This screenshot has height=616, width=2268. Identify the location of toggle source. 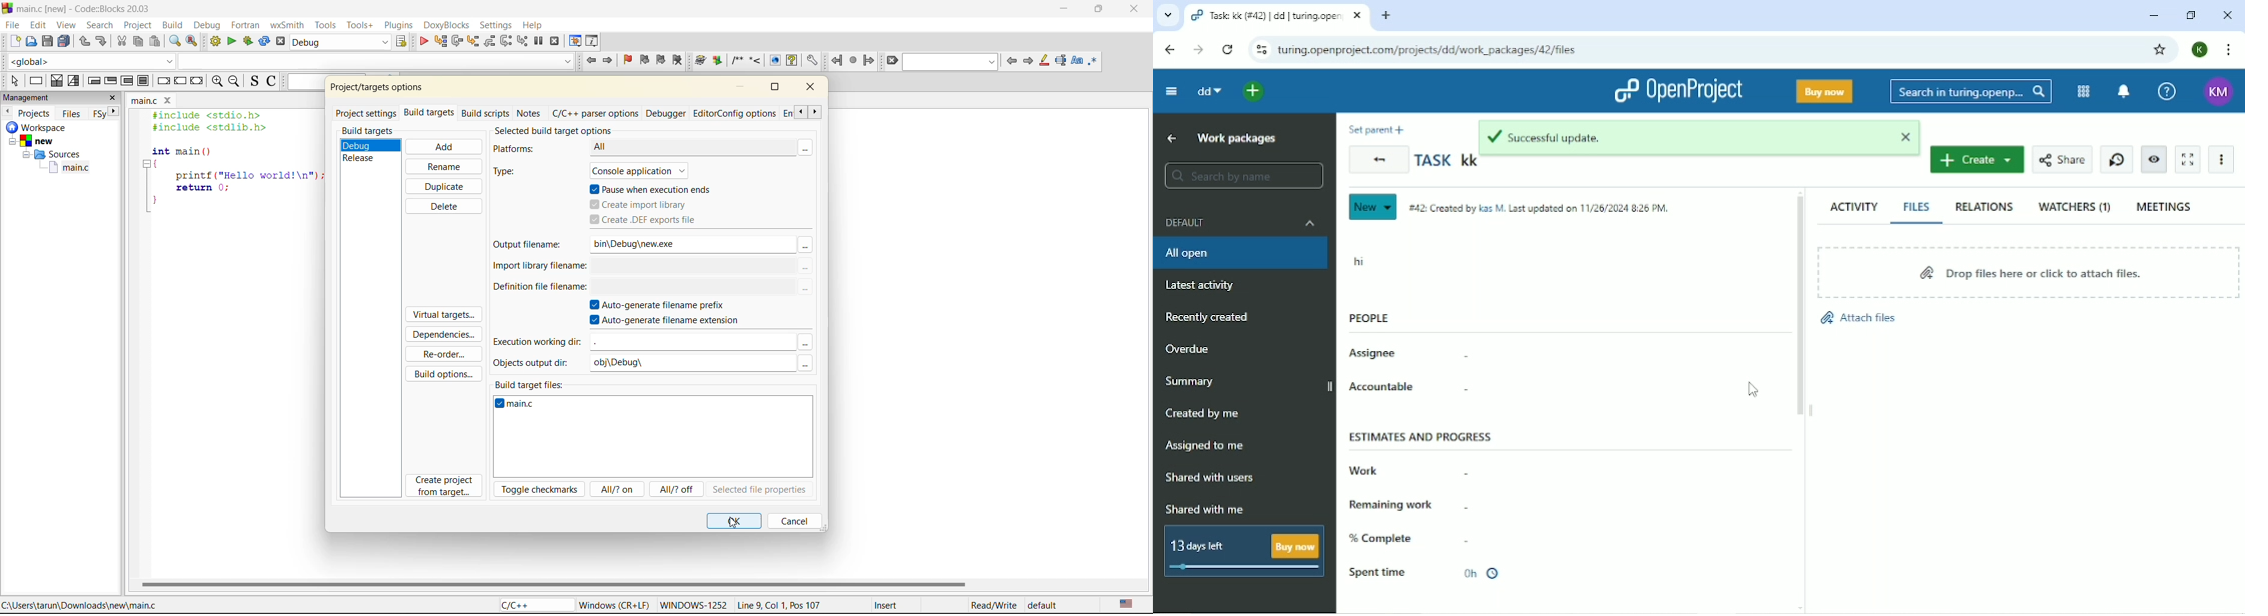
(254, 81).